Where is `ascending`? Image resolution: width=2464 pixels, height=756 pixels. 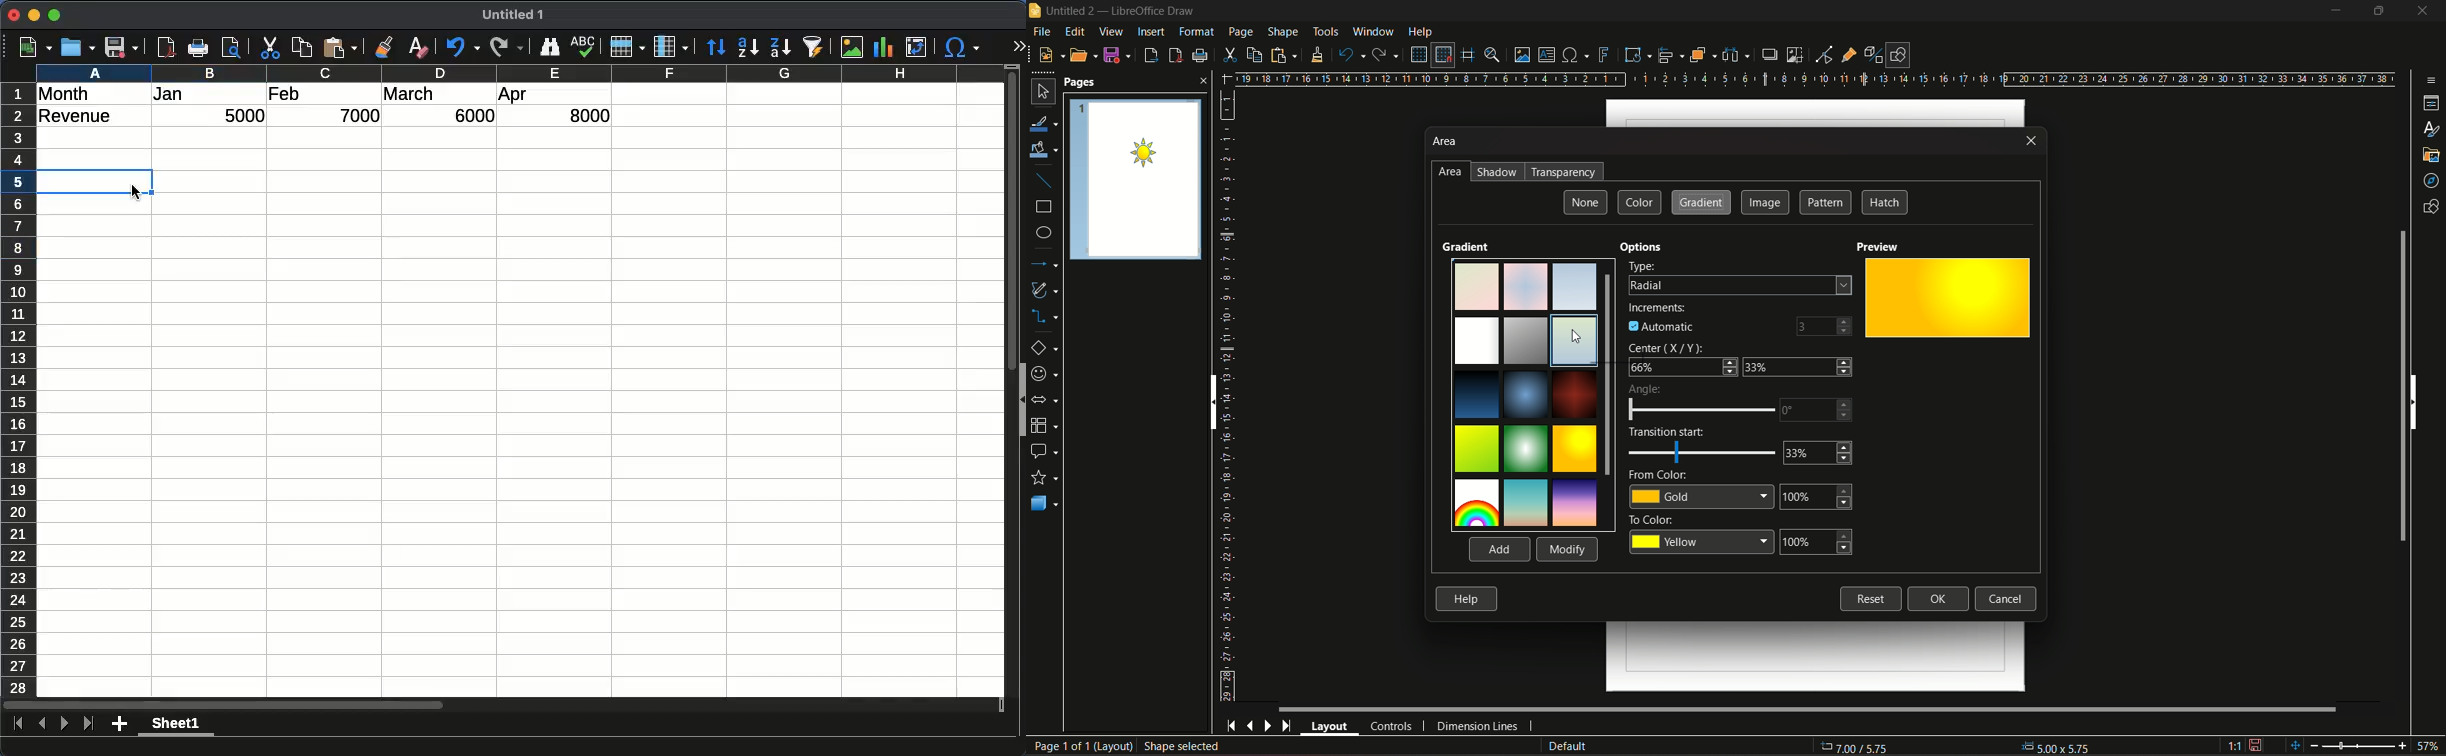
ascending is located at coordinates (746, 48).